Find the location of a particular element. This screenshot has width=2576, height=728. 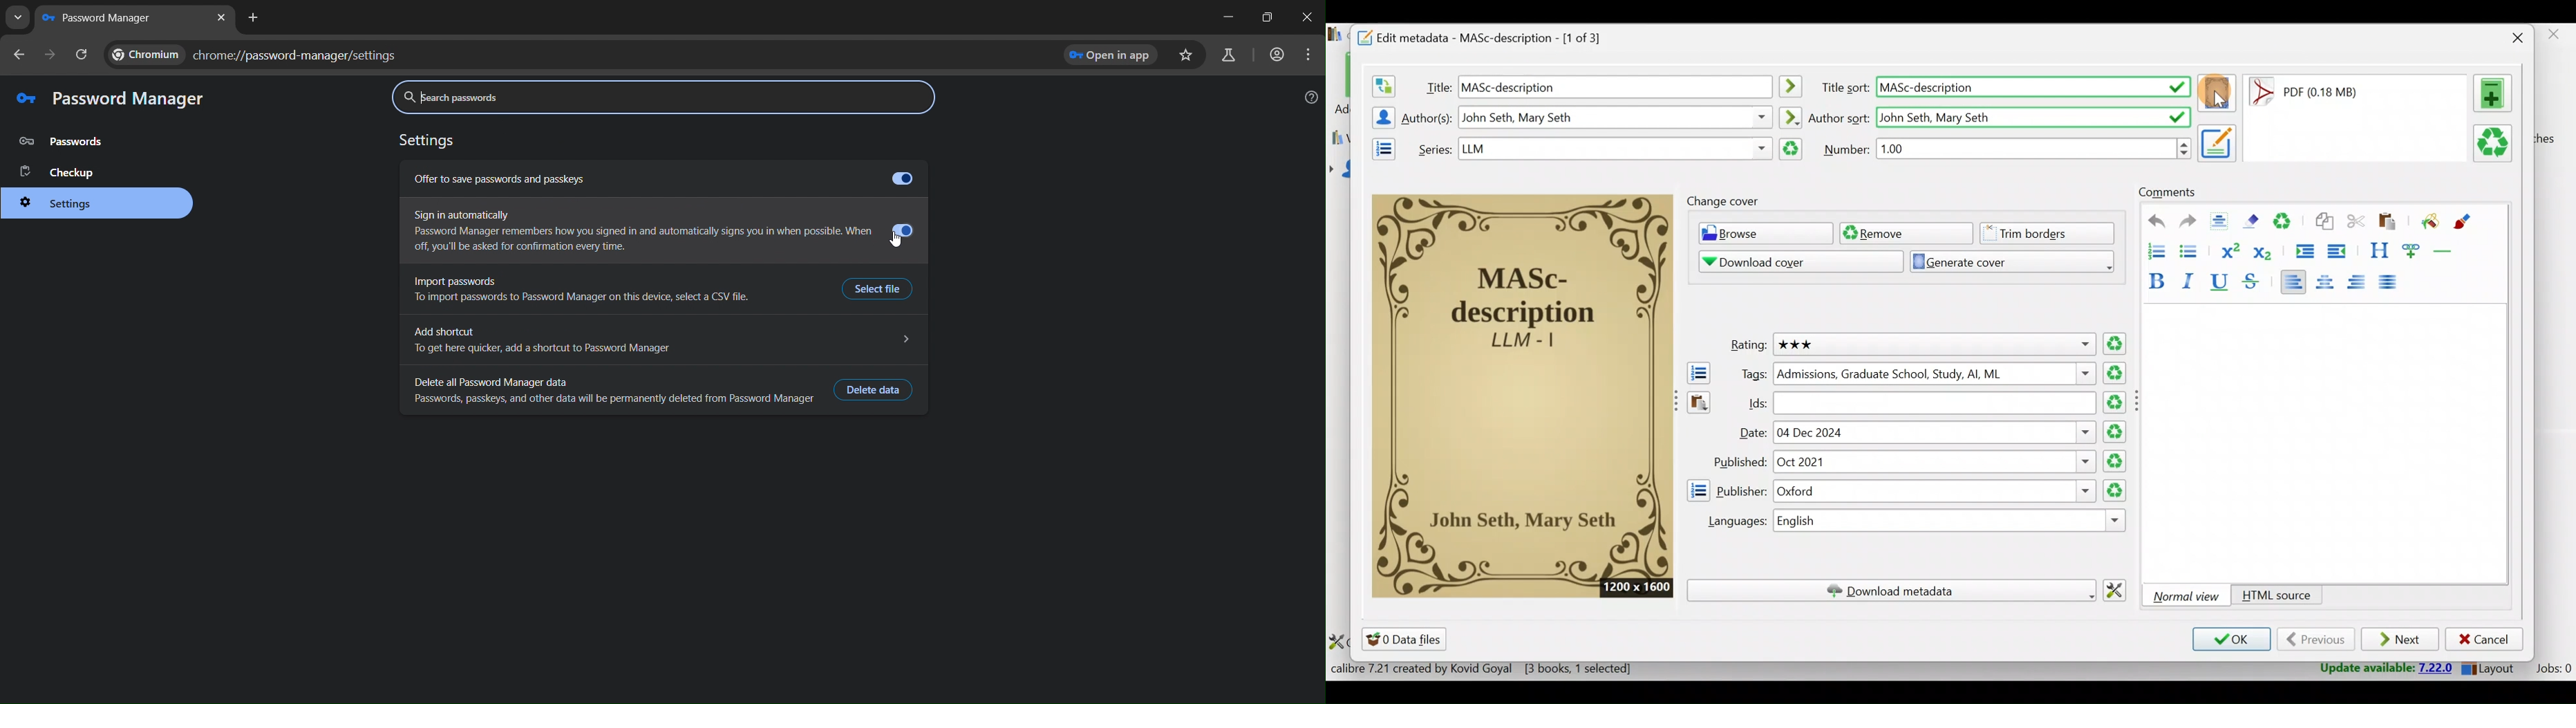

Trim borders is located at coordinates (2052, 232).